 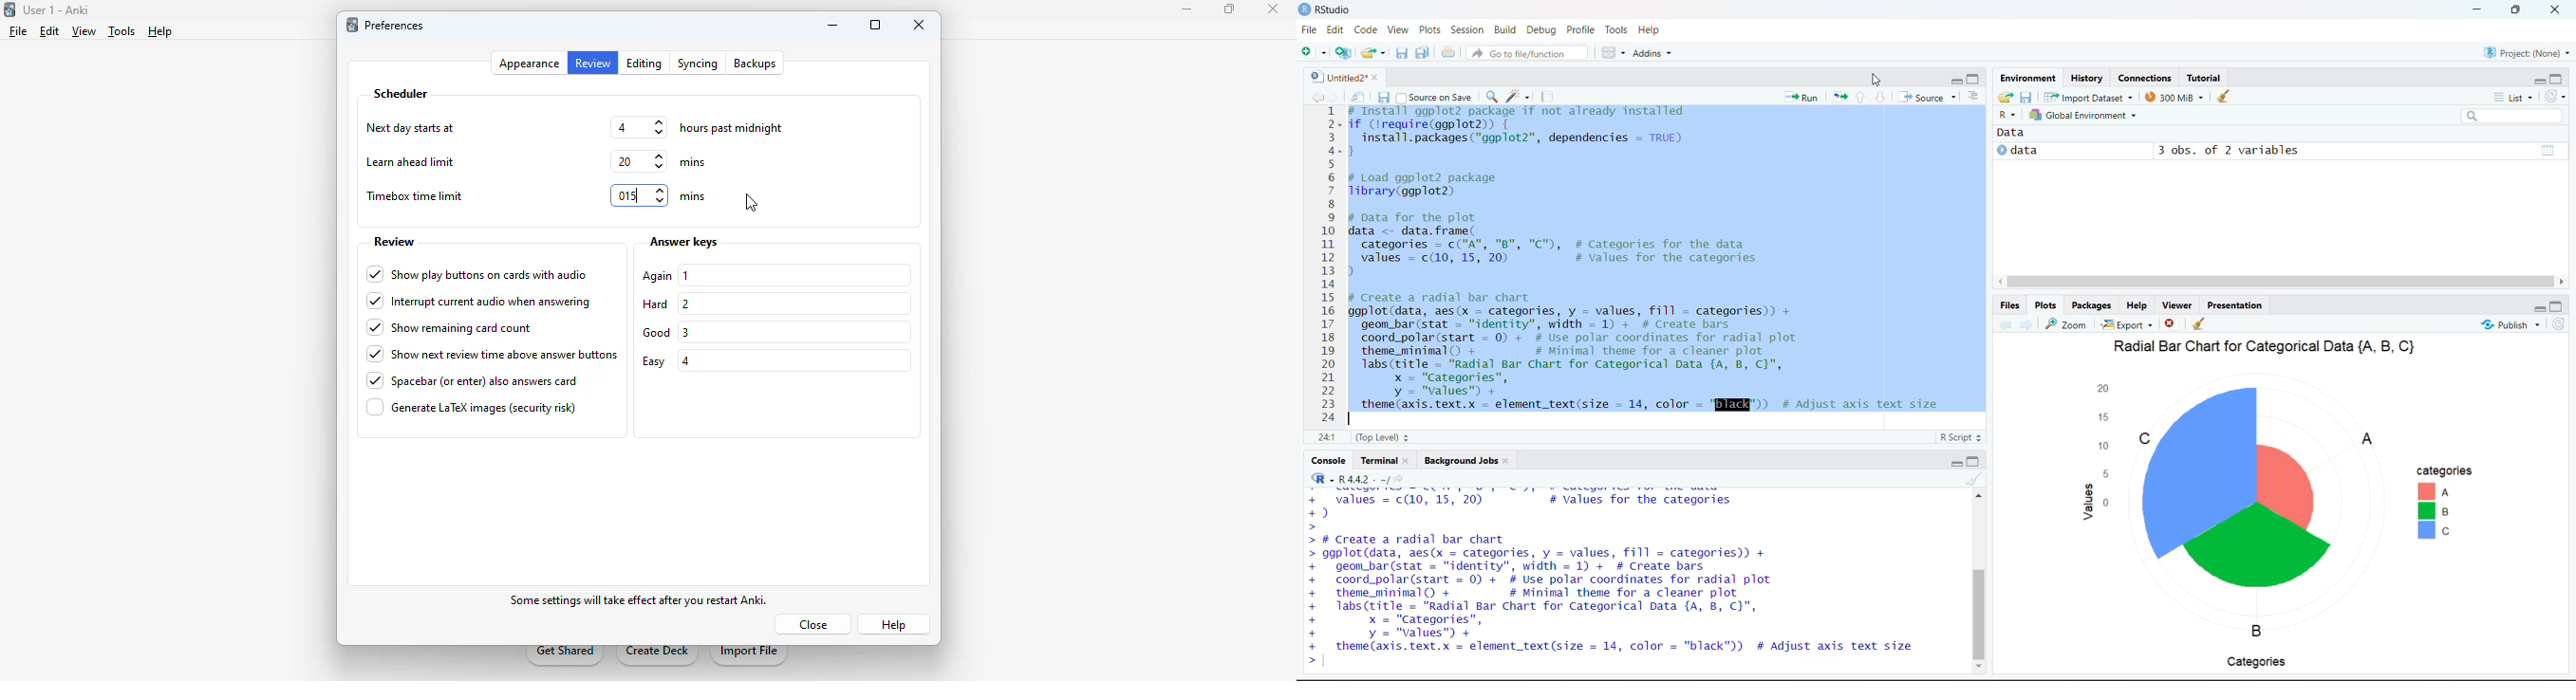 What do you see at coordinates (2208, 77) in the screenshot?
I see `Tutorial` at bounding box center [2208, 77].